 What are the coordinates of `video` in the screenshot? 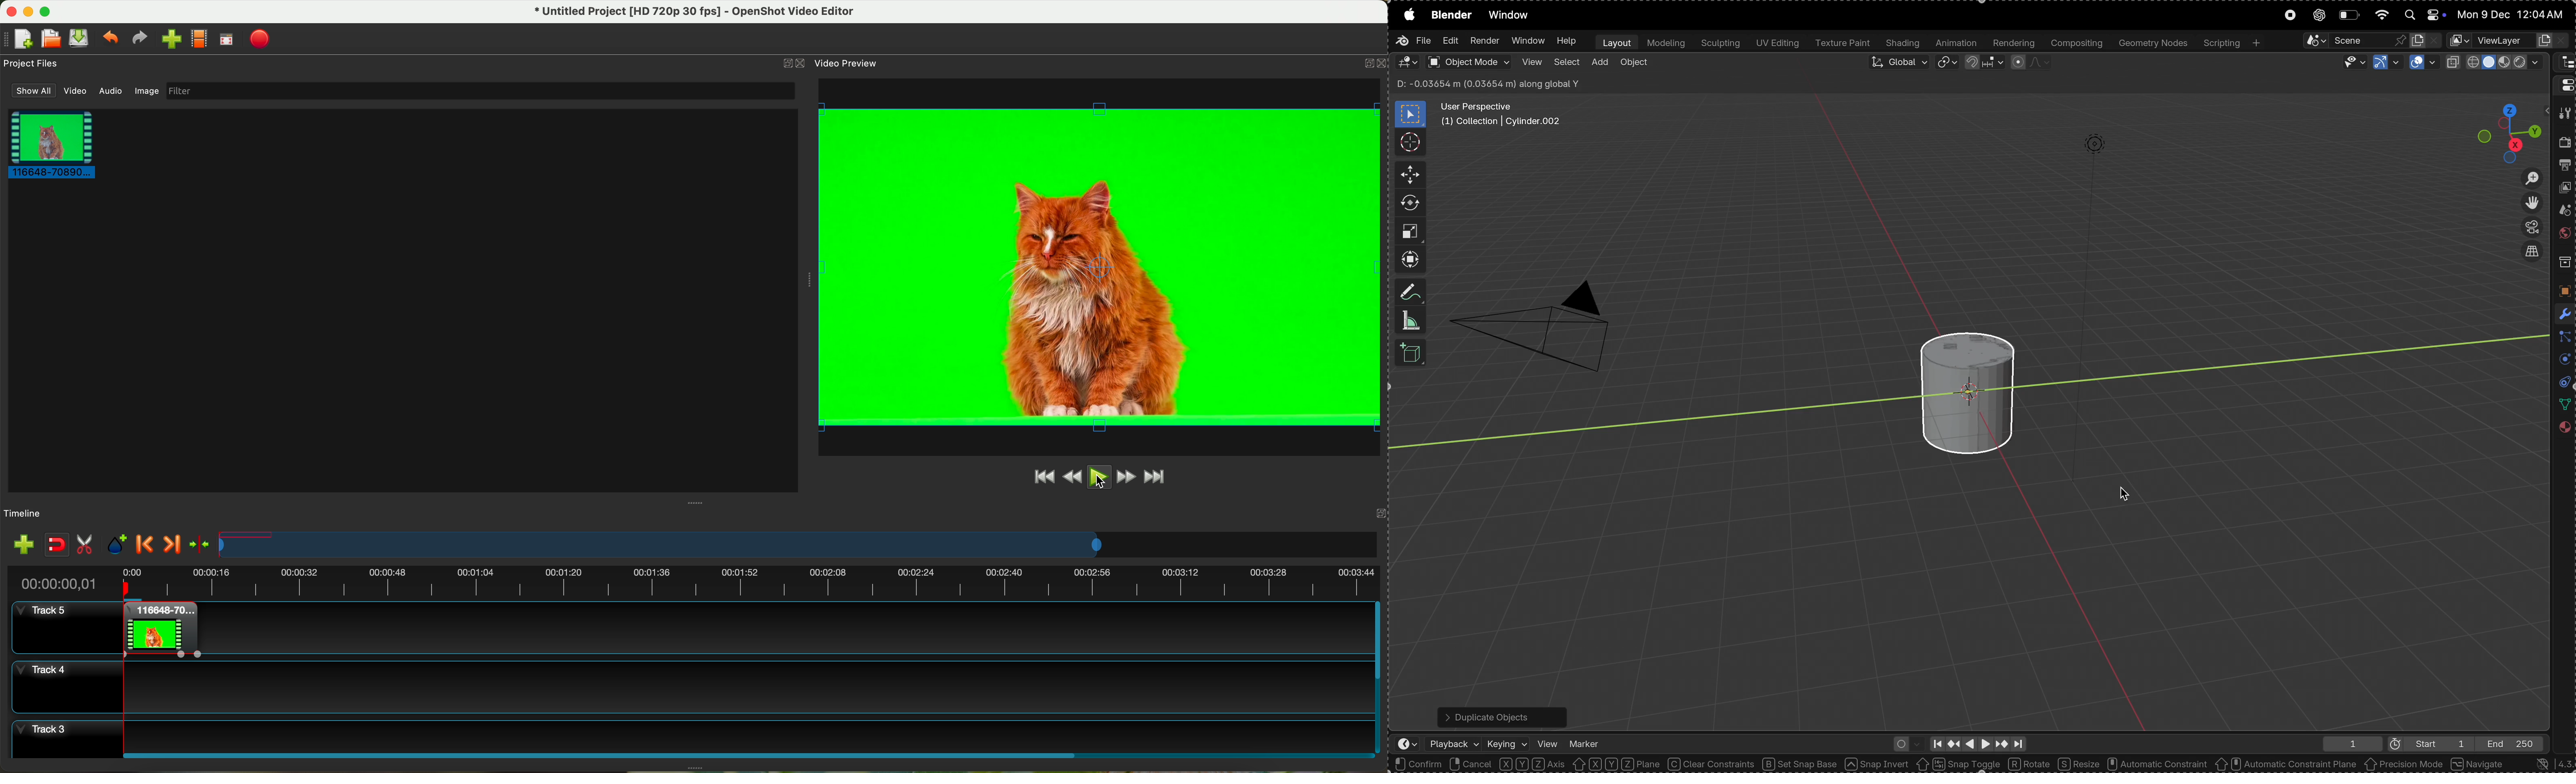 It's located at (1101, 267).